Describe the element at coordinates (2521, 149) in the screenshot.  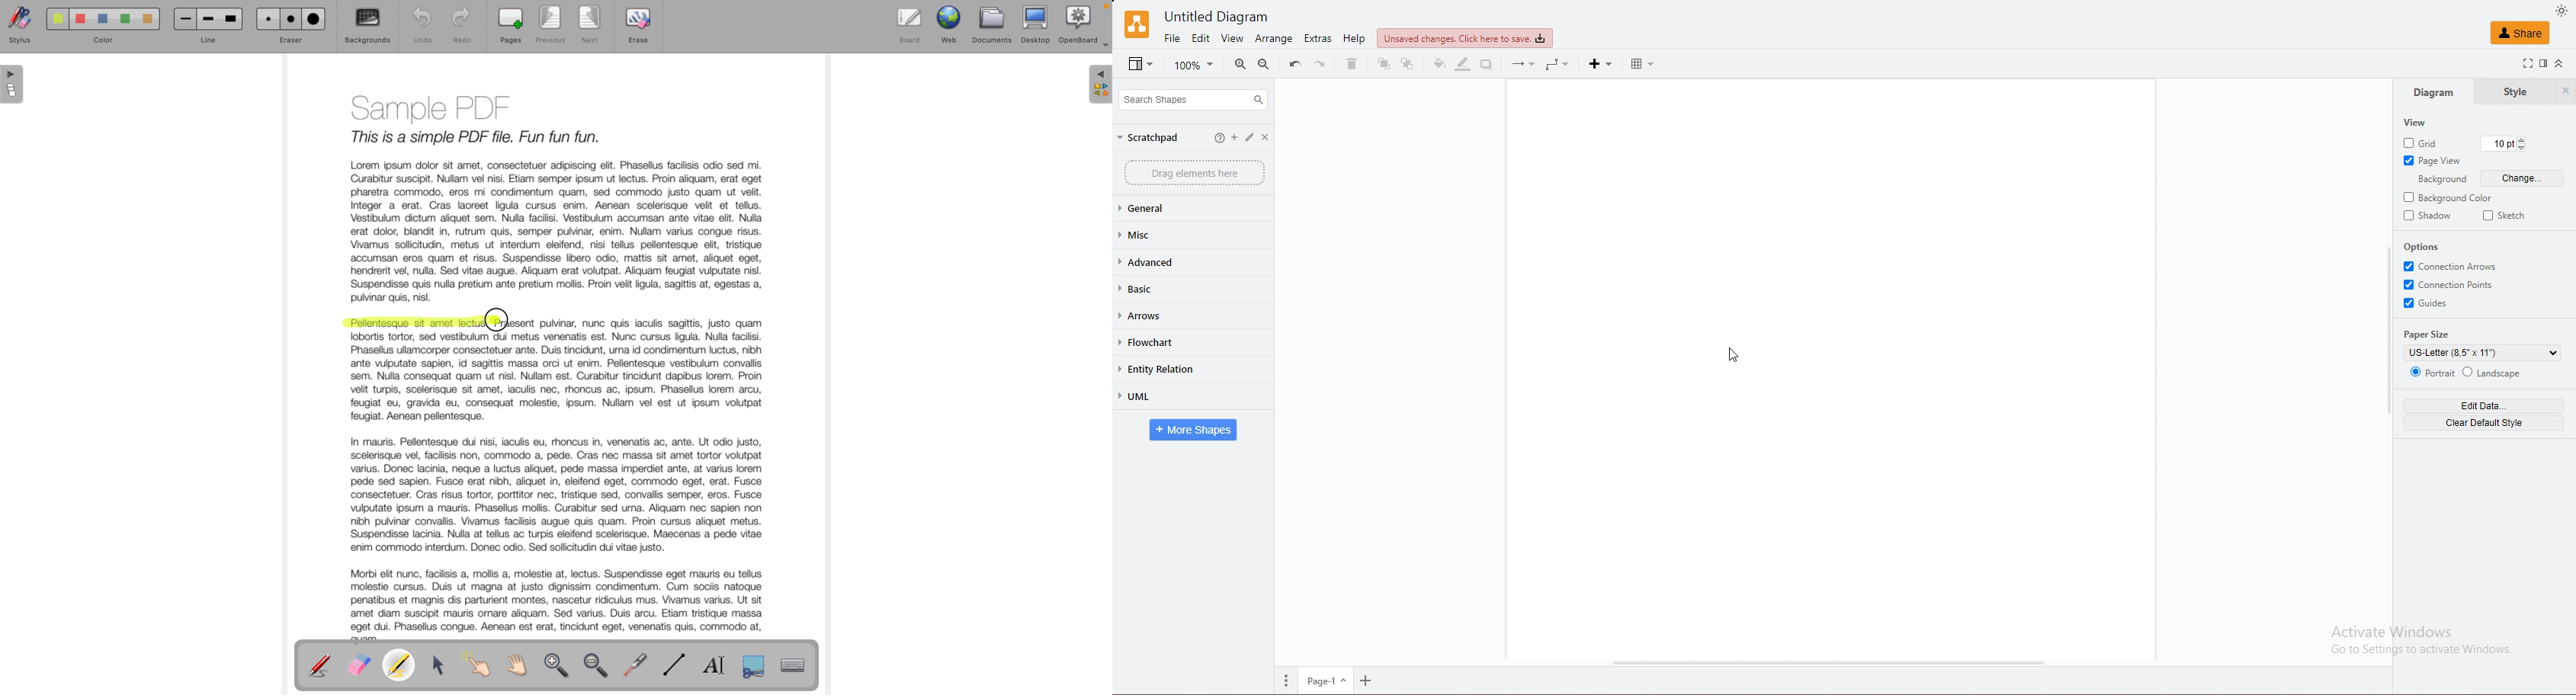
I see `decrease grid pt` at that location.